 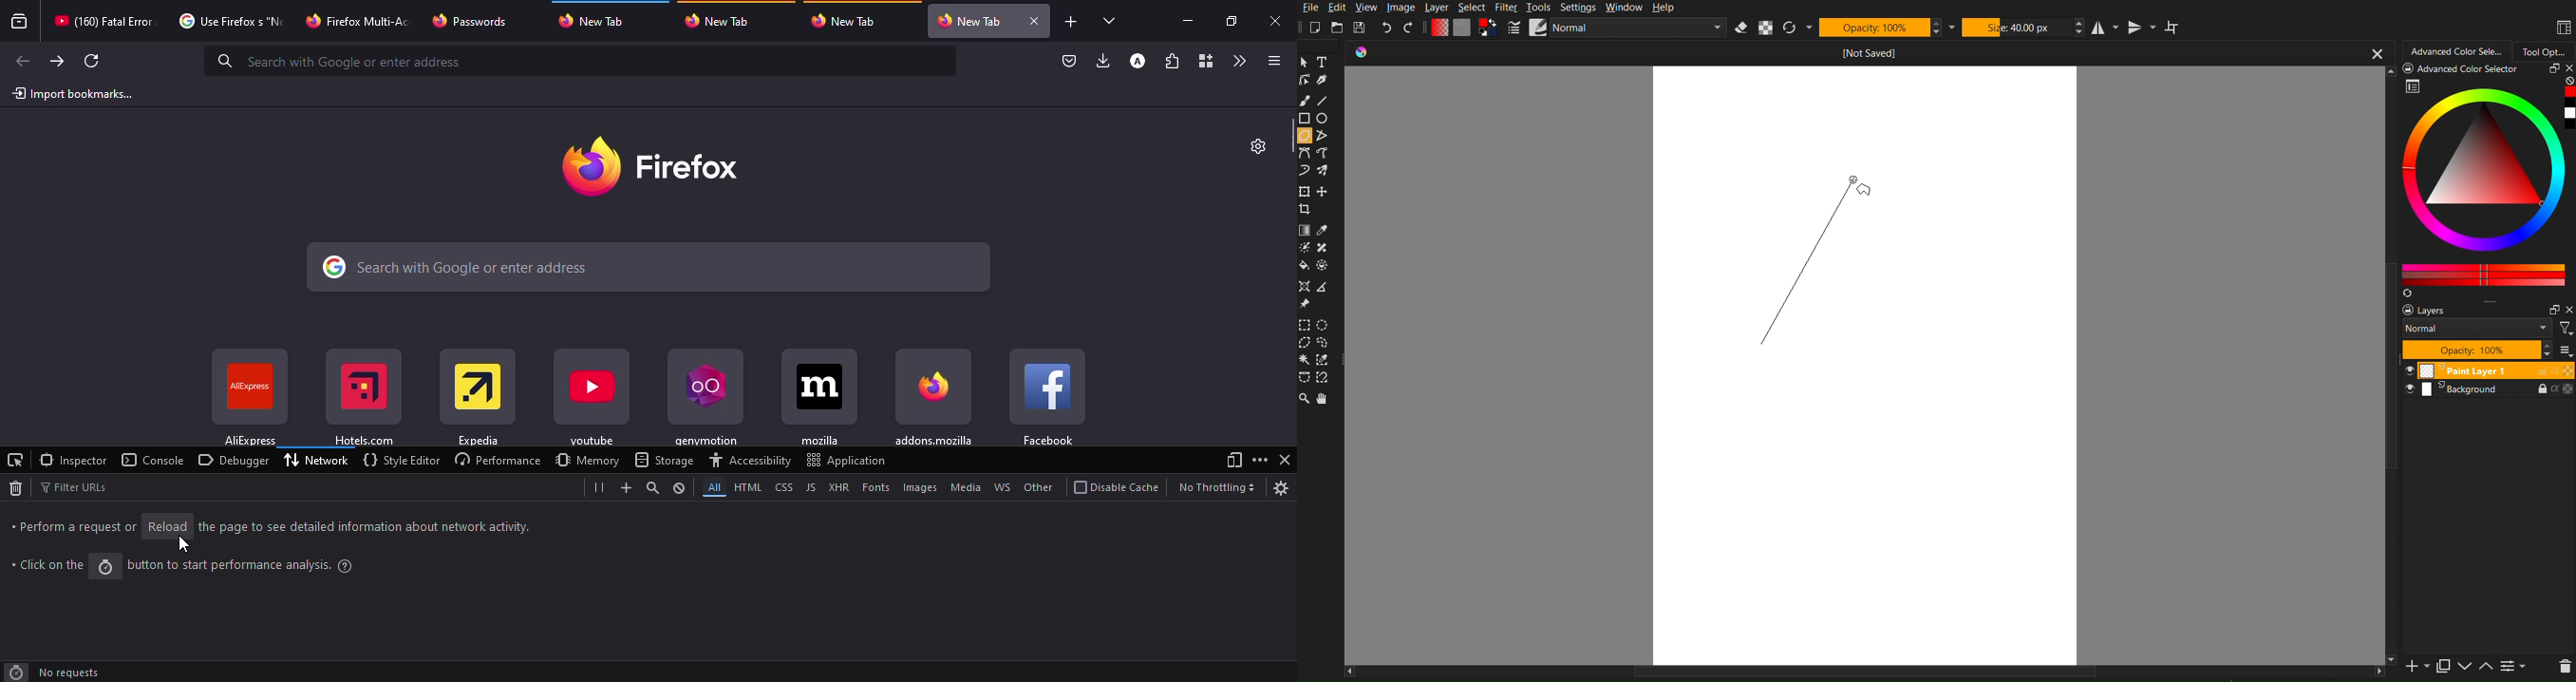 I want to click on colorize mask tool, so click(x=1307, y=248).